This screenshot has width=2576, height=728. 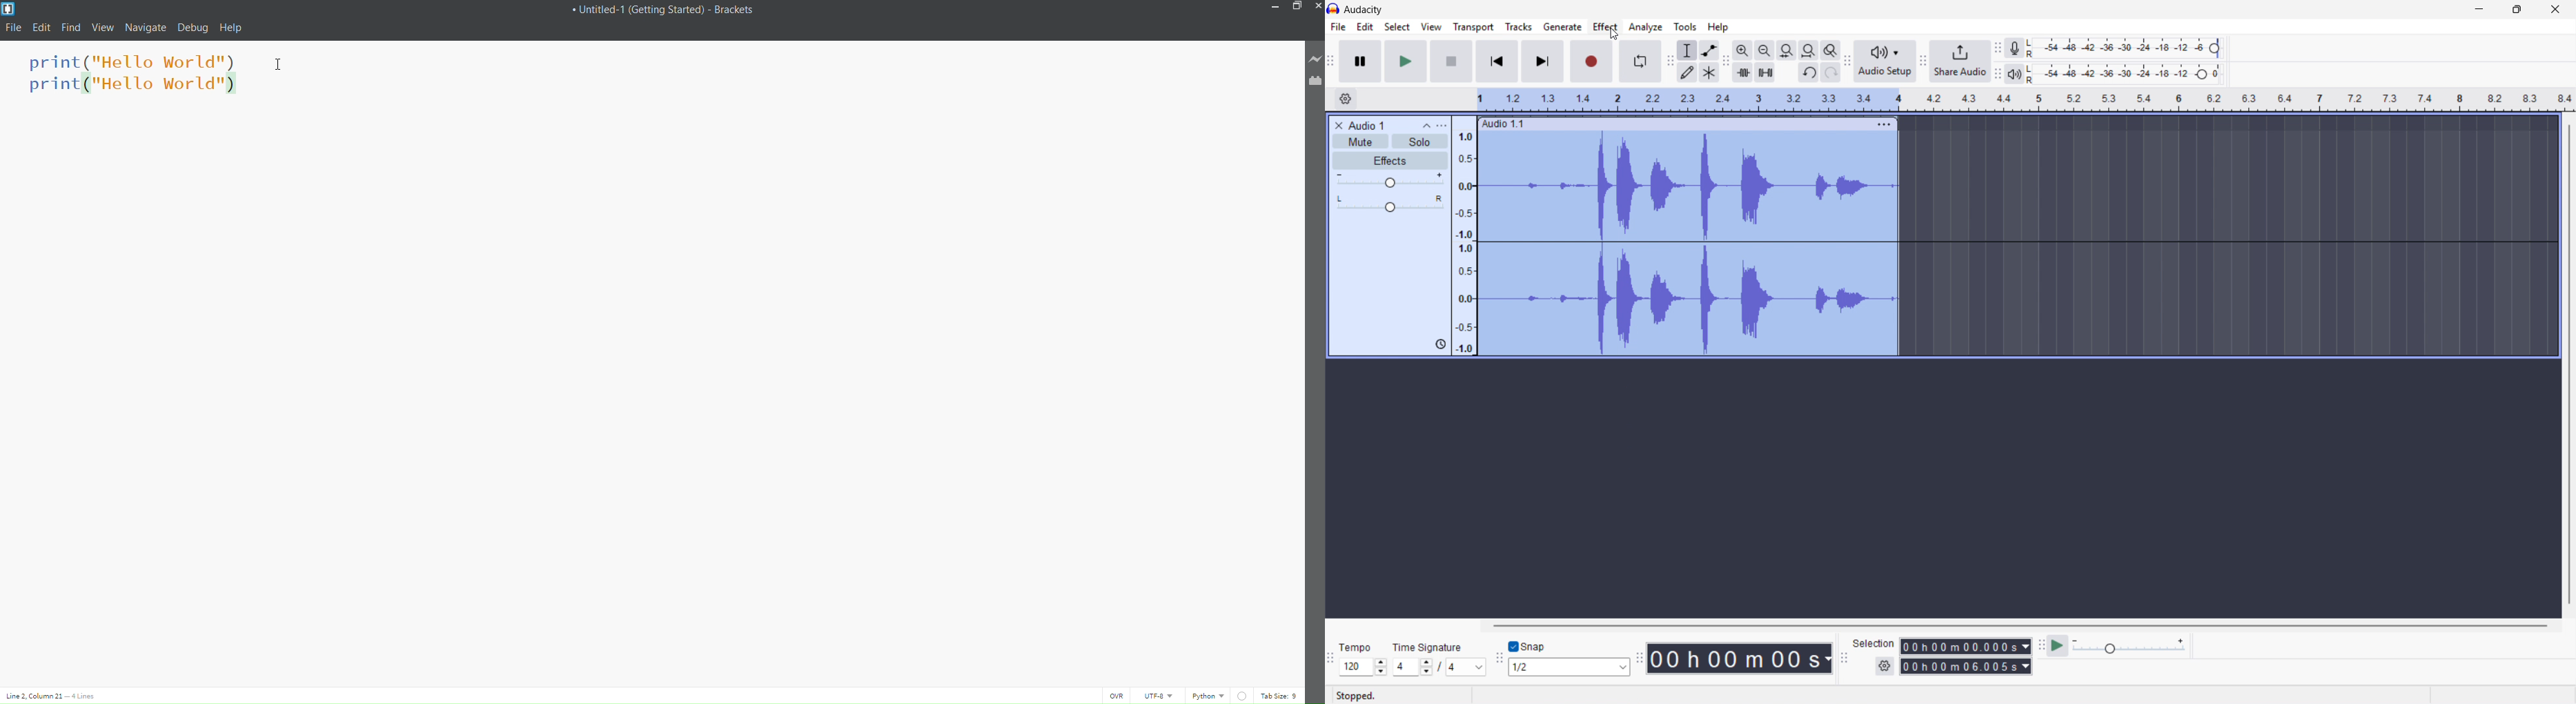 What do you see at coordinates (101, 27) in the screenshot?
I see `view` at bounding box center [101, 27].